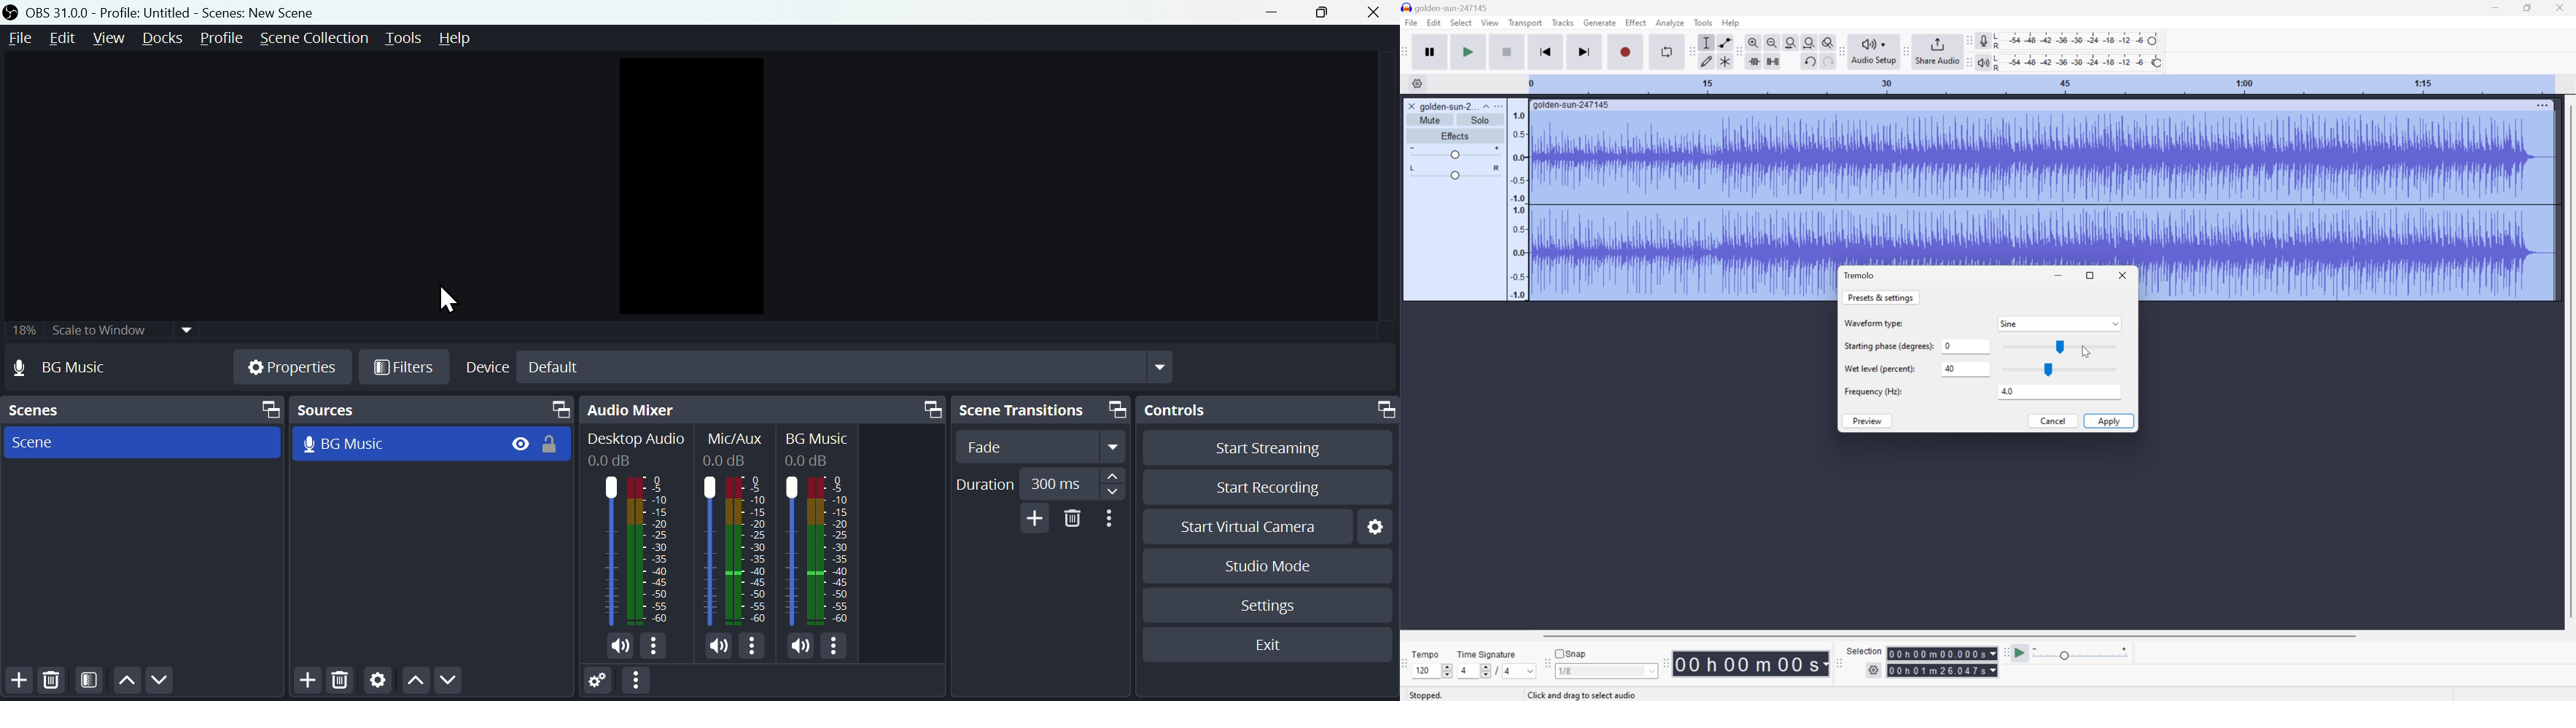 Image resolution: width=2576 pixels, height=728 pixels. I want to click on Slider, so click(2060, 369).